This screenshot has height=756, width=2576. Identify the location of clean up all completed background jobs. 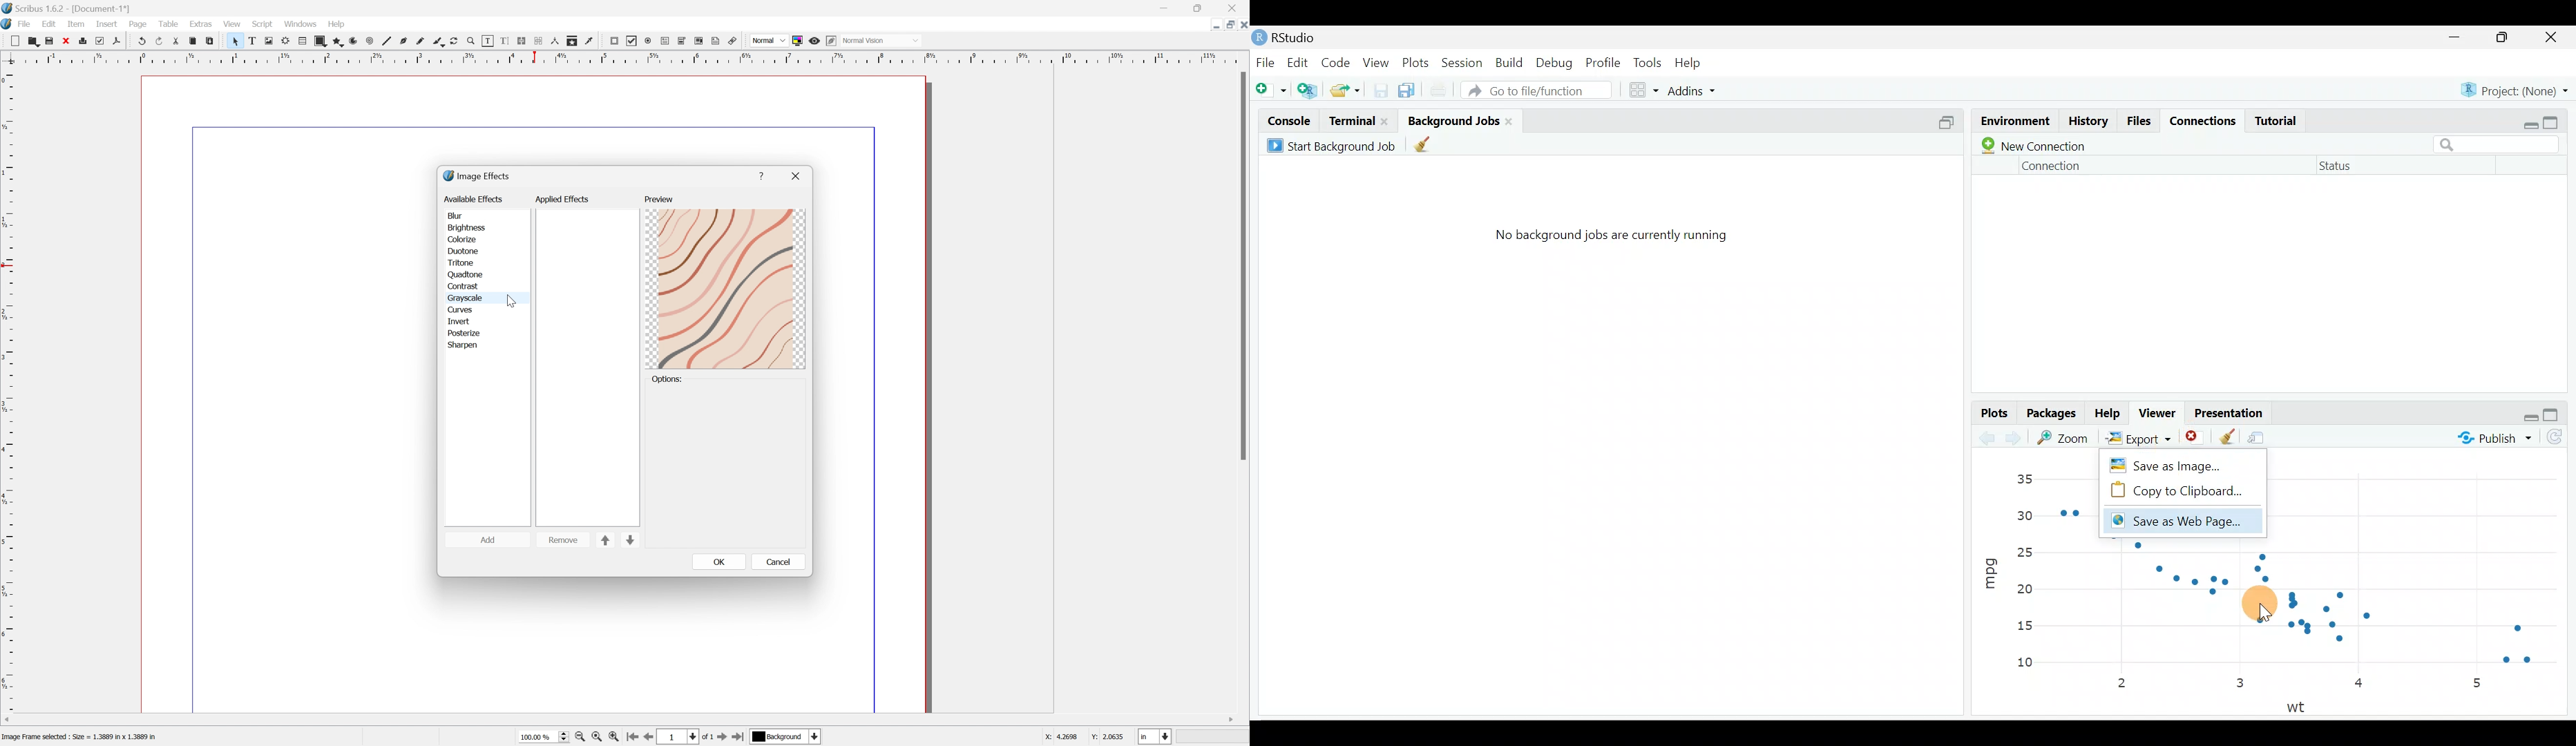
(1433, 146).